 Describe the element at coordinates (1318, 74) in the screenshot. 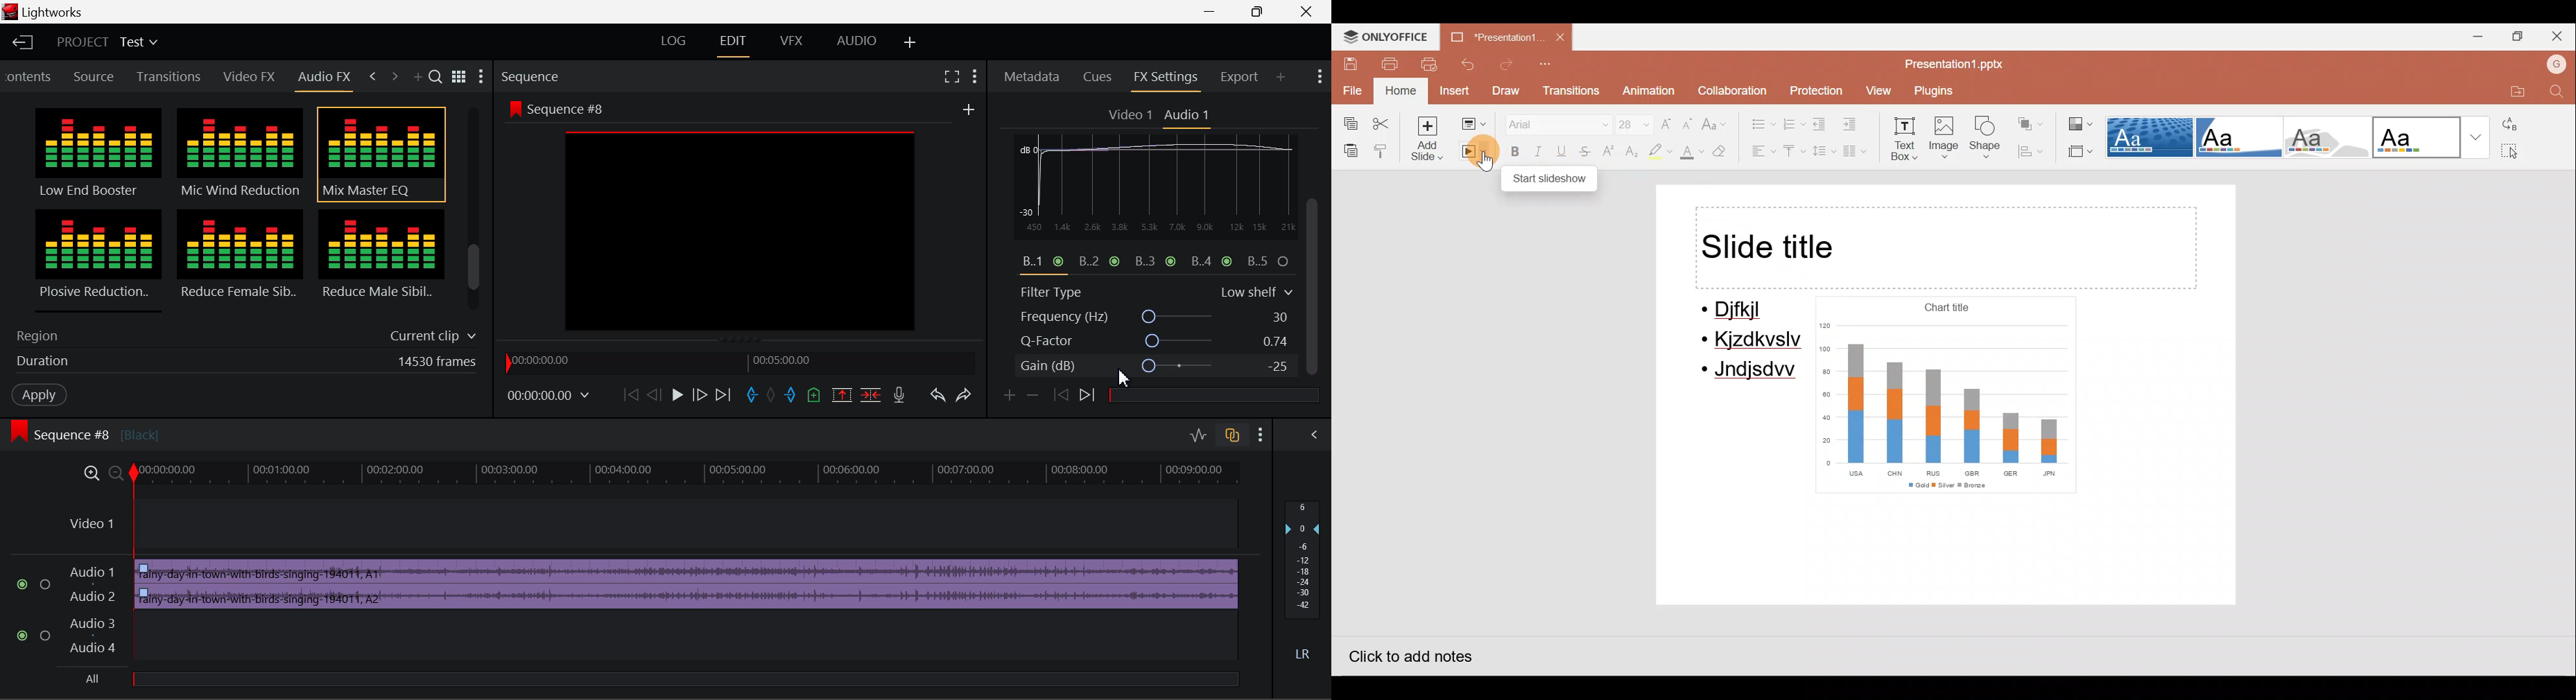

I see `Show Settings` at that location.